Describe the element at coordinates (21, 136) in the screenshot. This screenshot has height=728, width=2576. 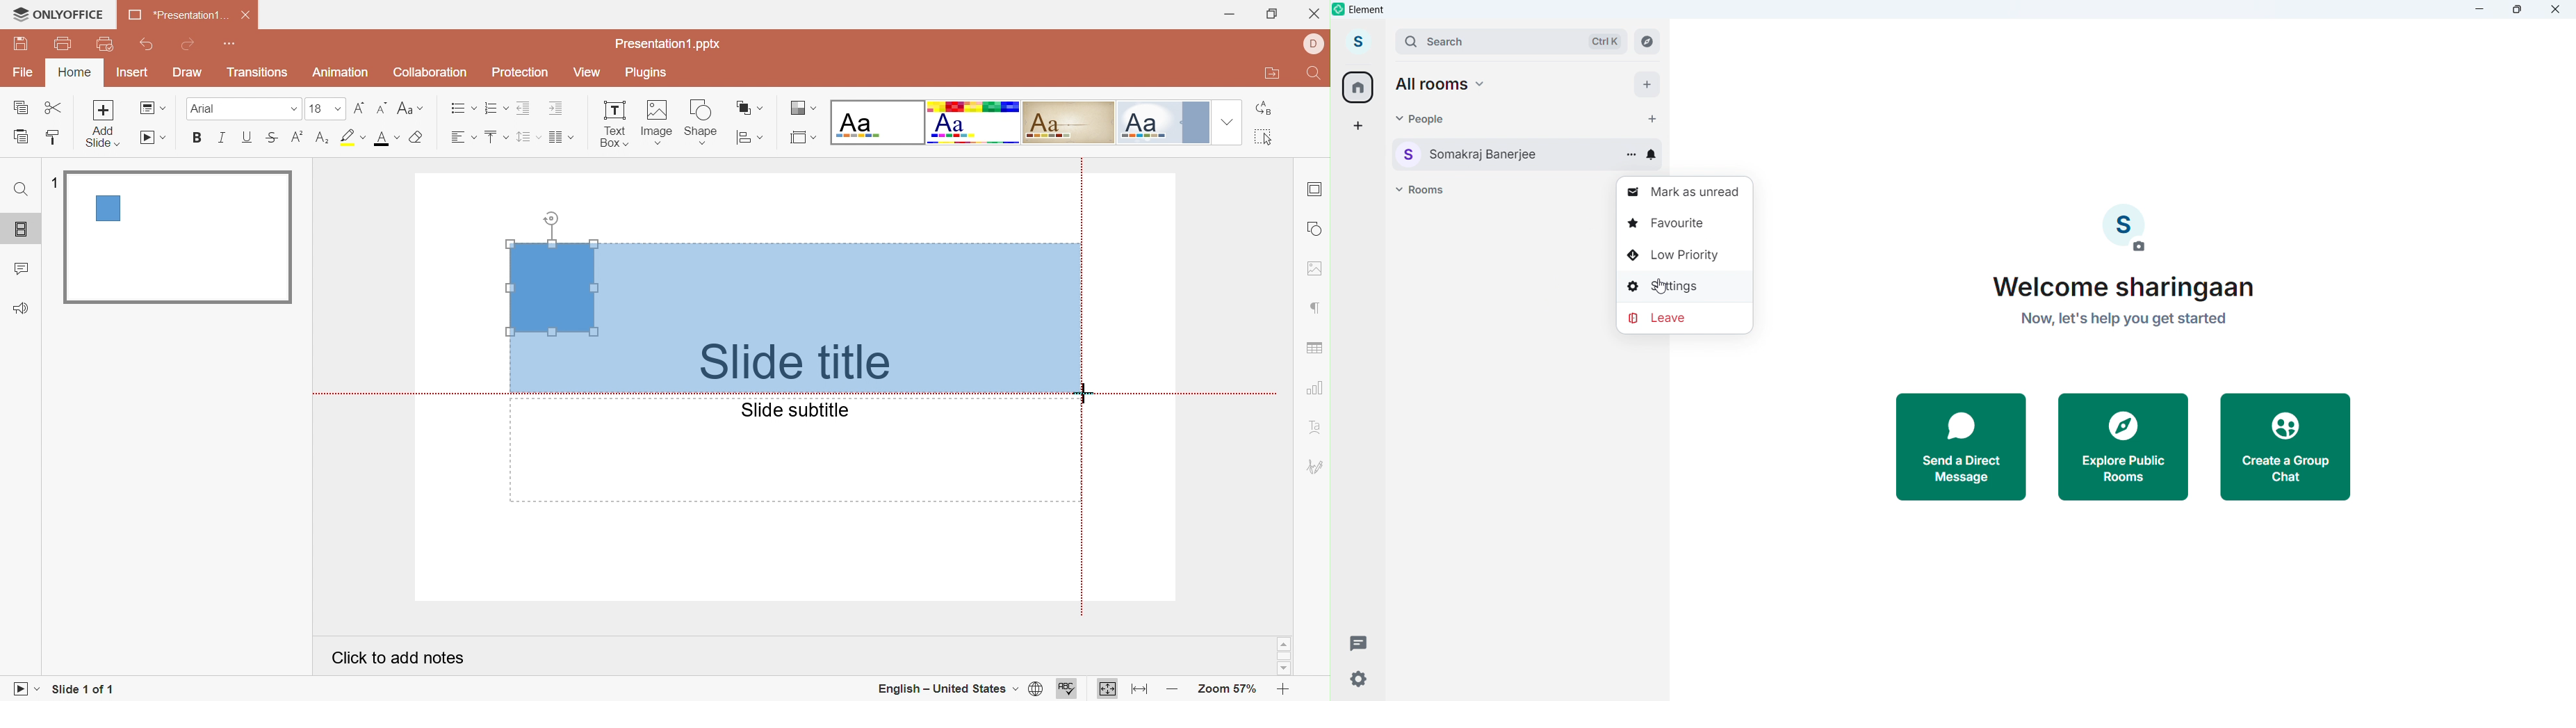
I see `Paste` at that location.